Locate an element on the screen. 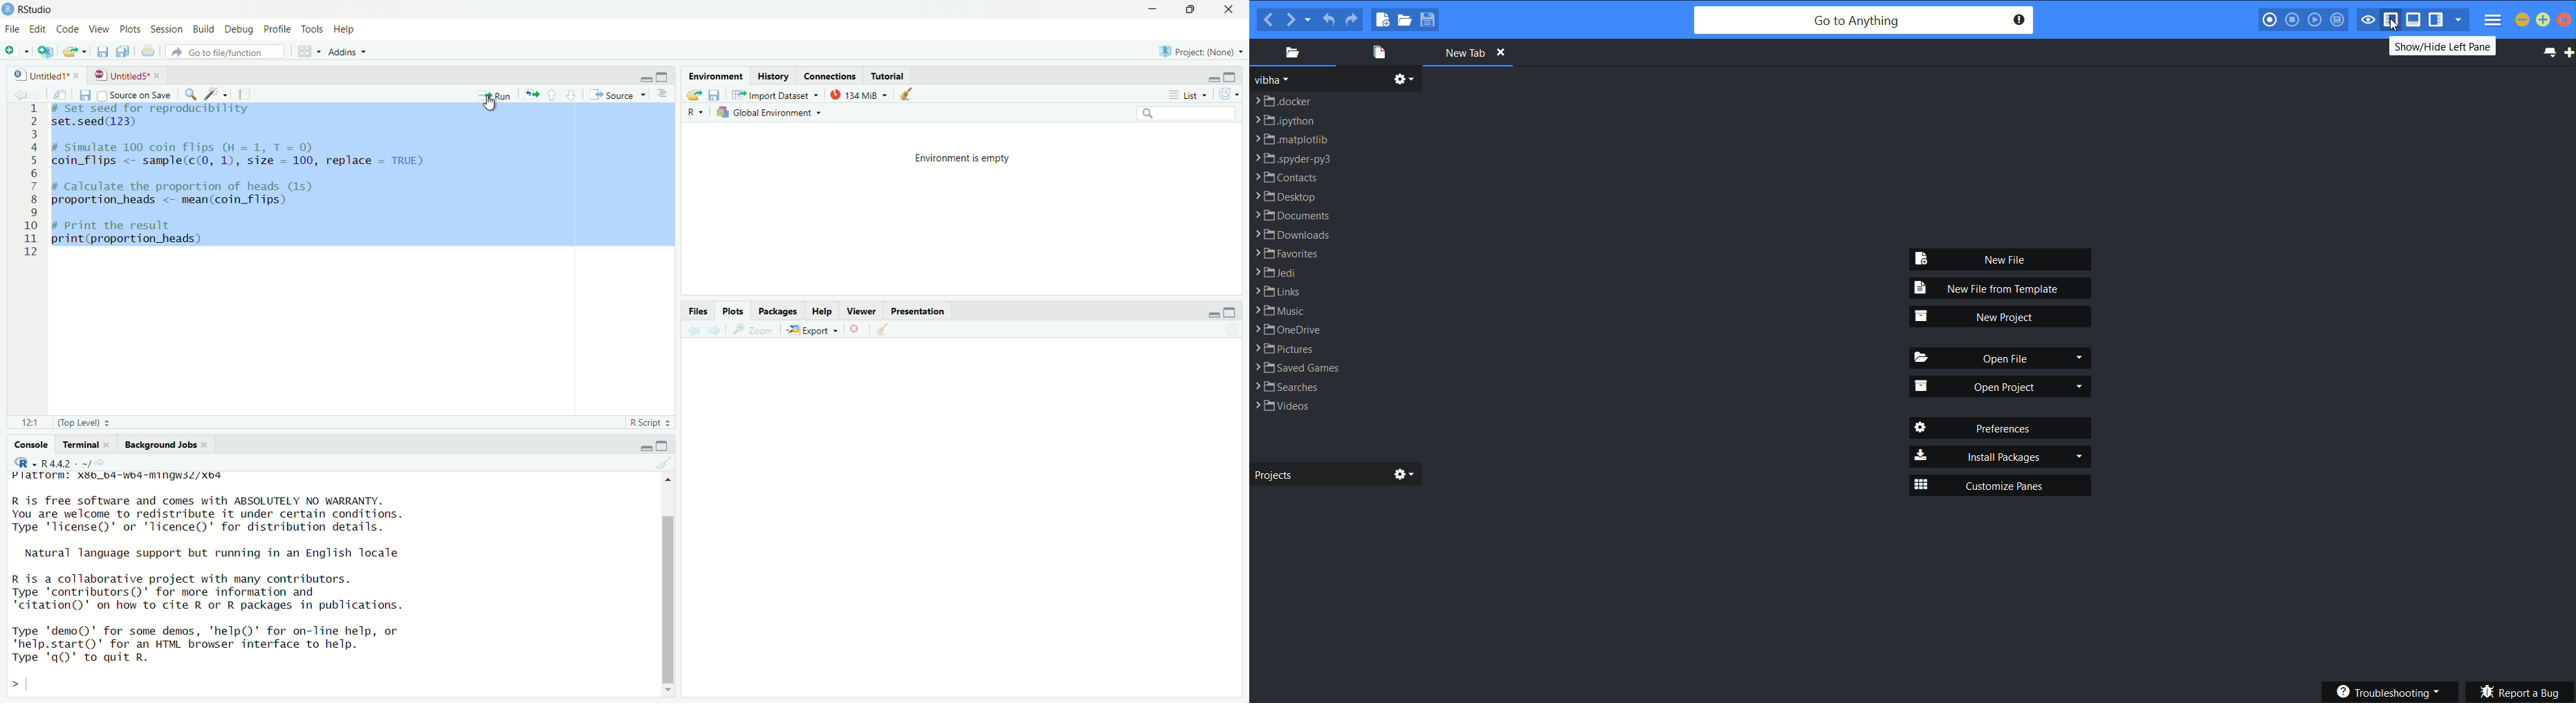  maximize is located at coordinates (1235, 312).